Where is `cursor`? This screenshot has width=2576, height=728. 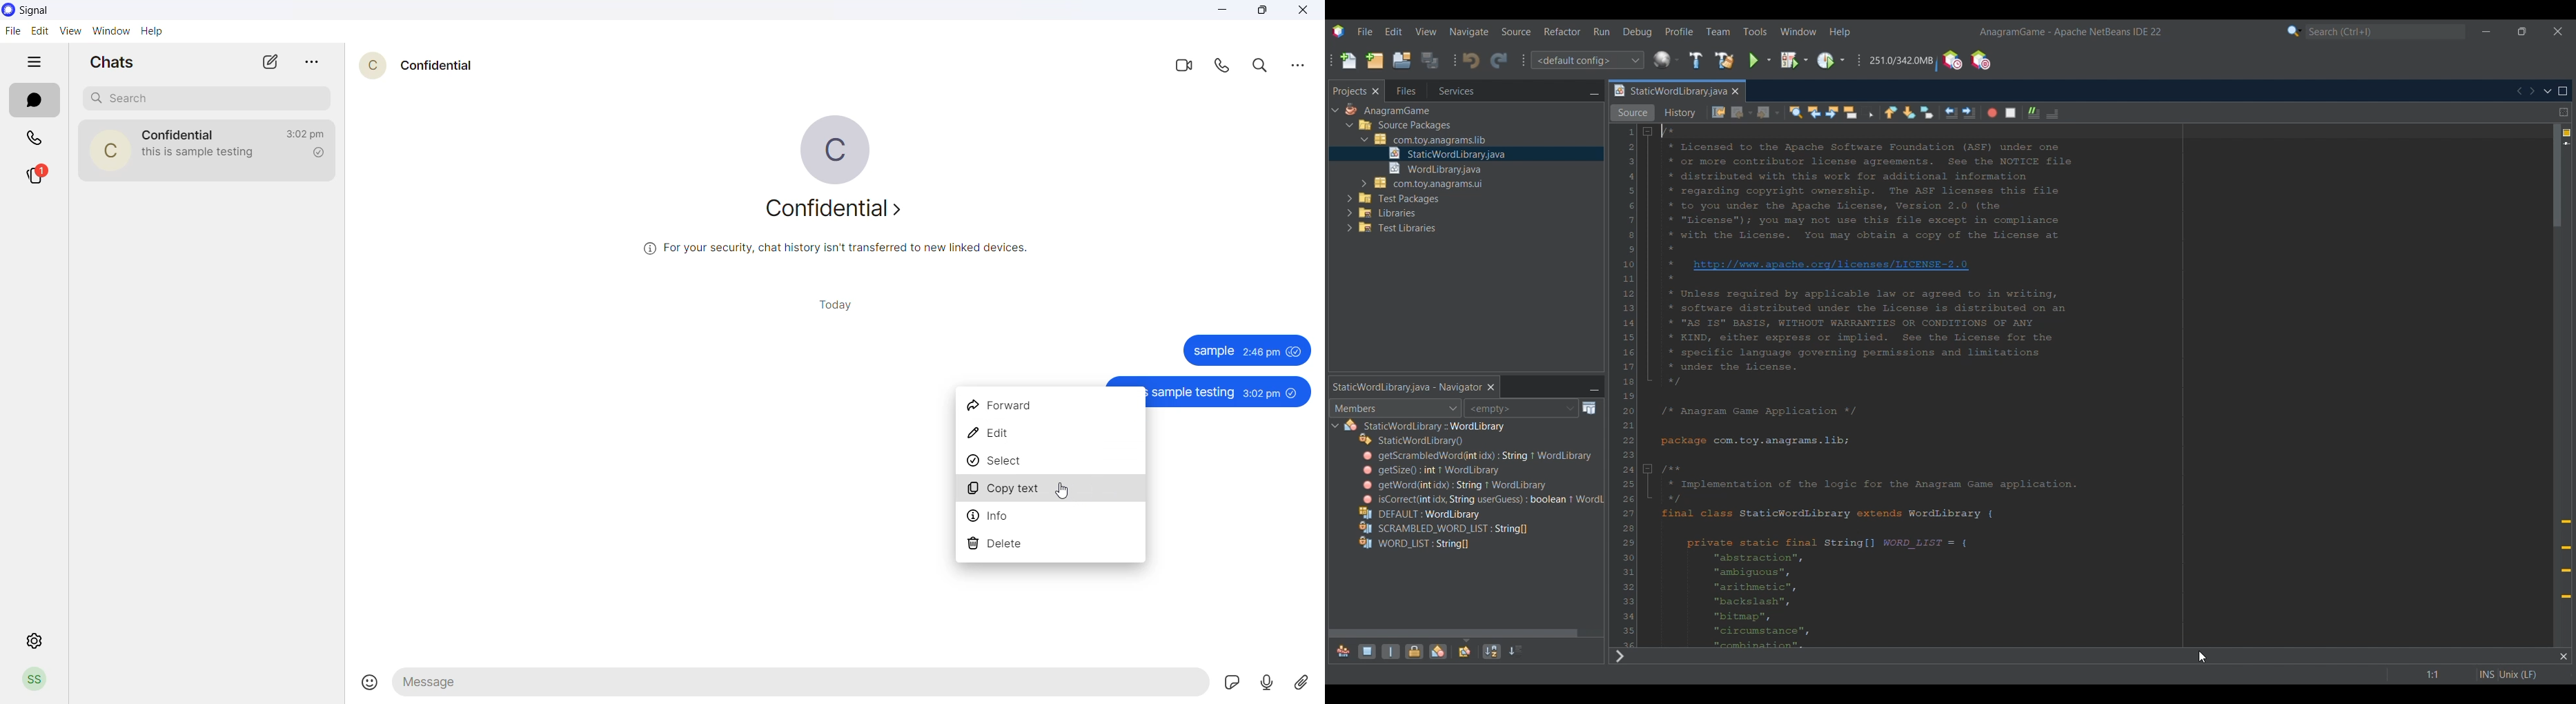
cursor is located at coordinates (1060, 488).